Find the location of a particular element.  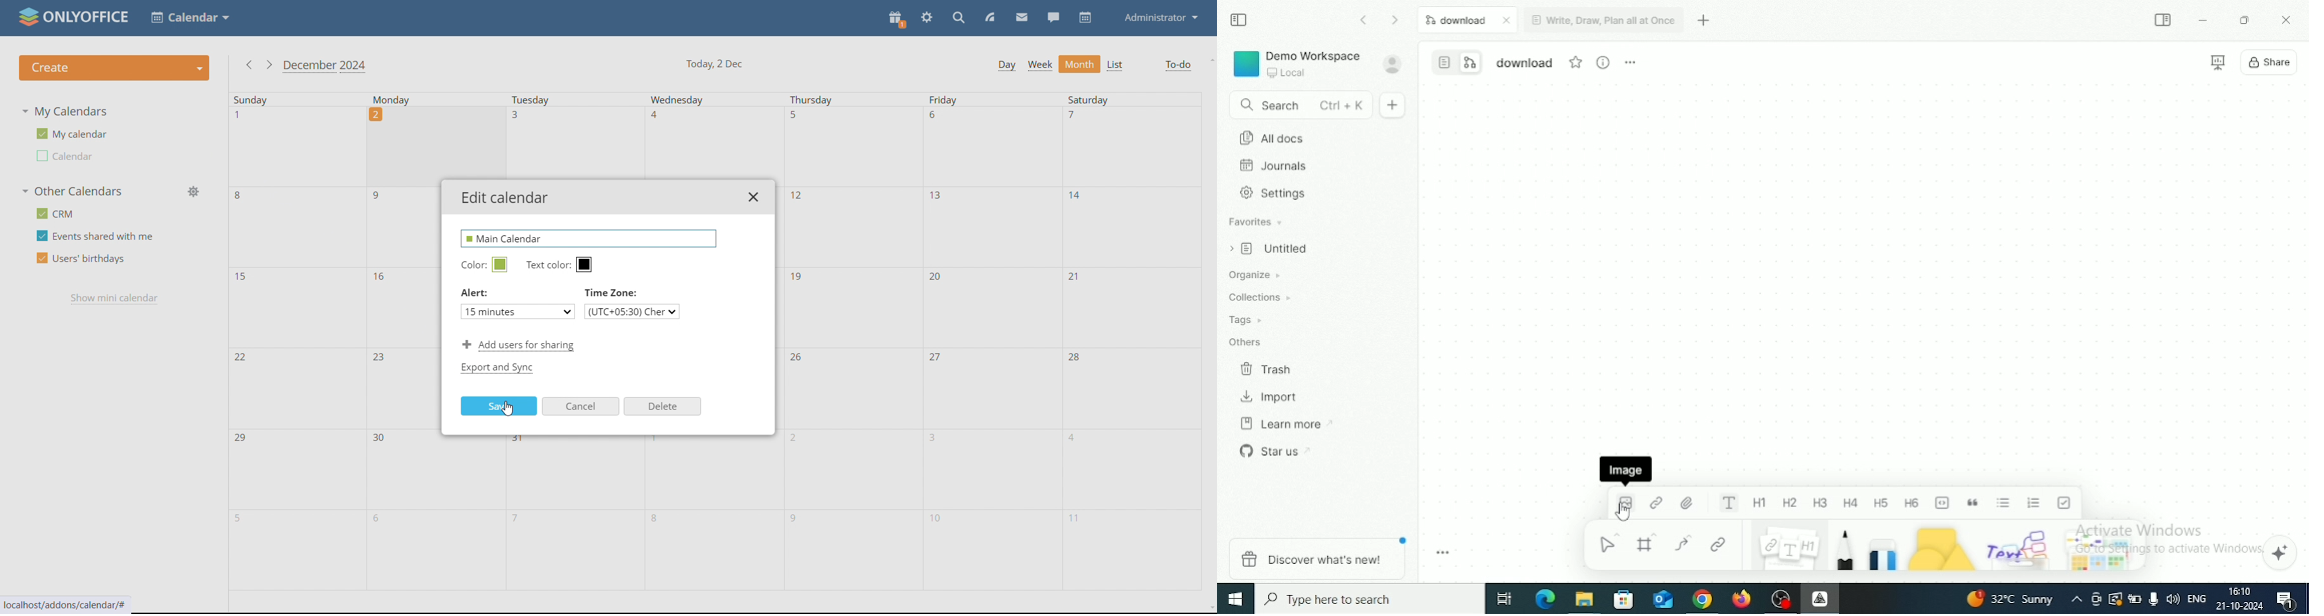

Write, Draw, Plan all at Once is located at coordinates (1603, 18).